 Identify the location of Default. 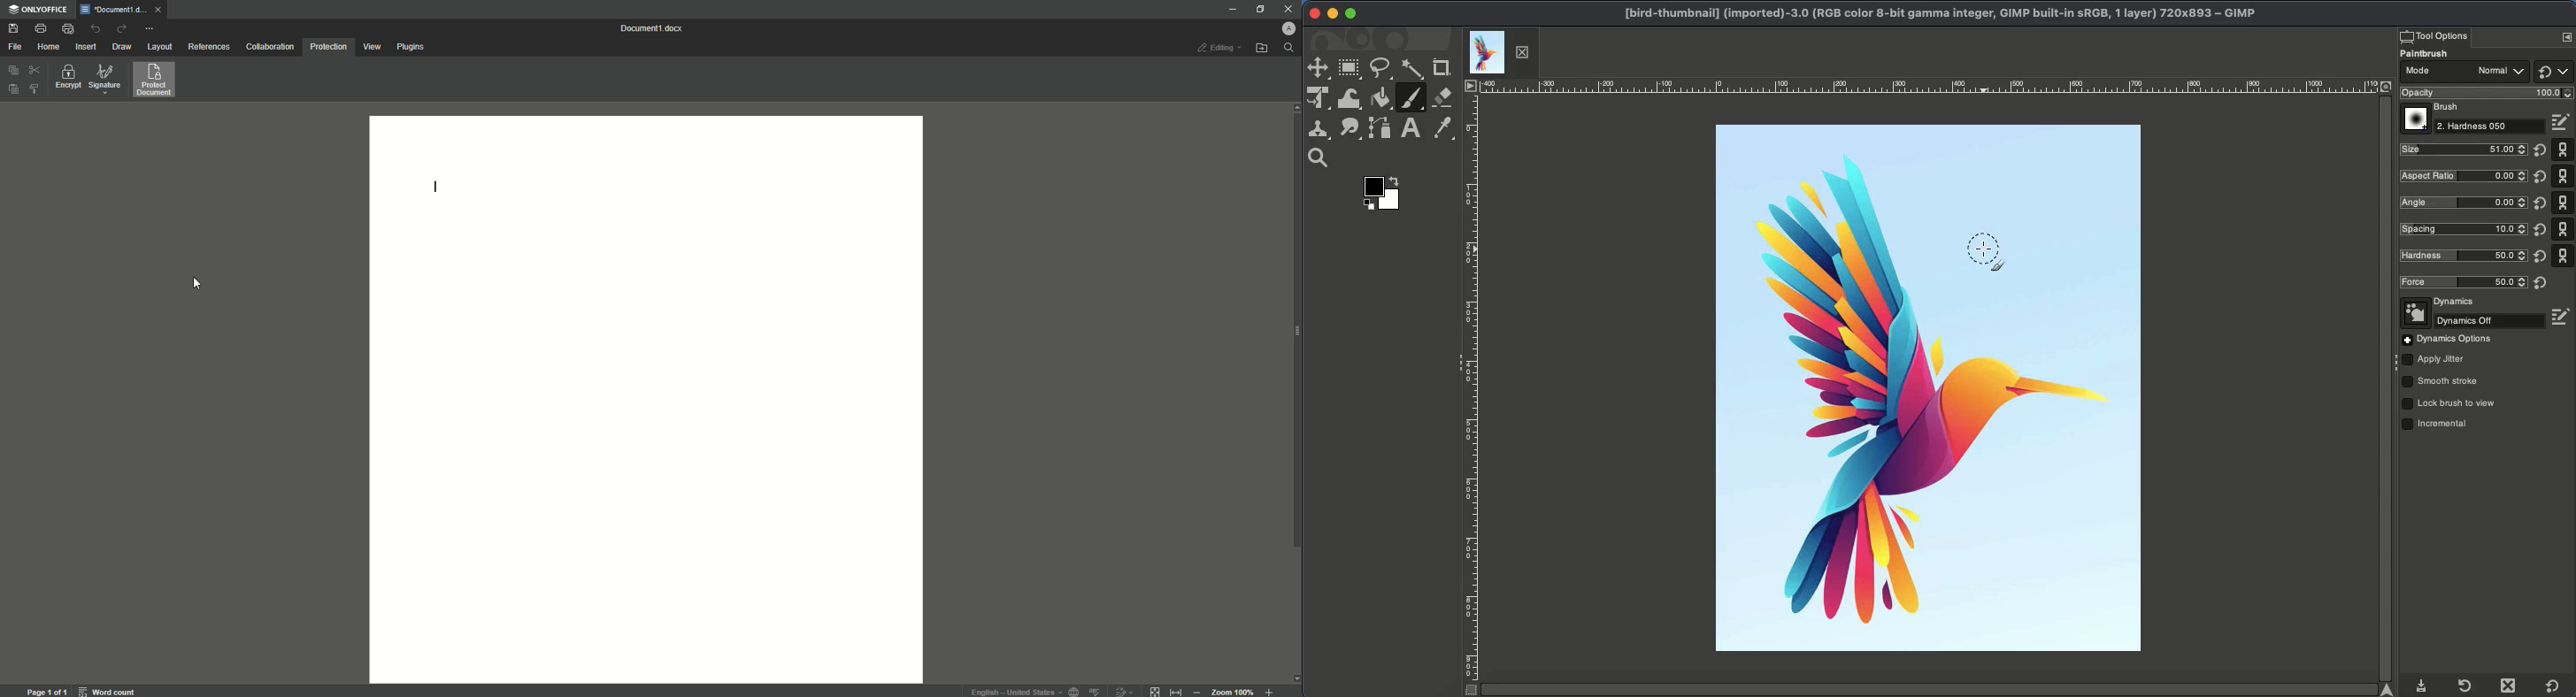
(2553, 71).